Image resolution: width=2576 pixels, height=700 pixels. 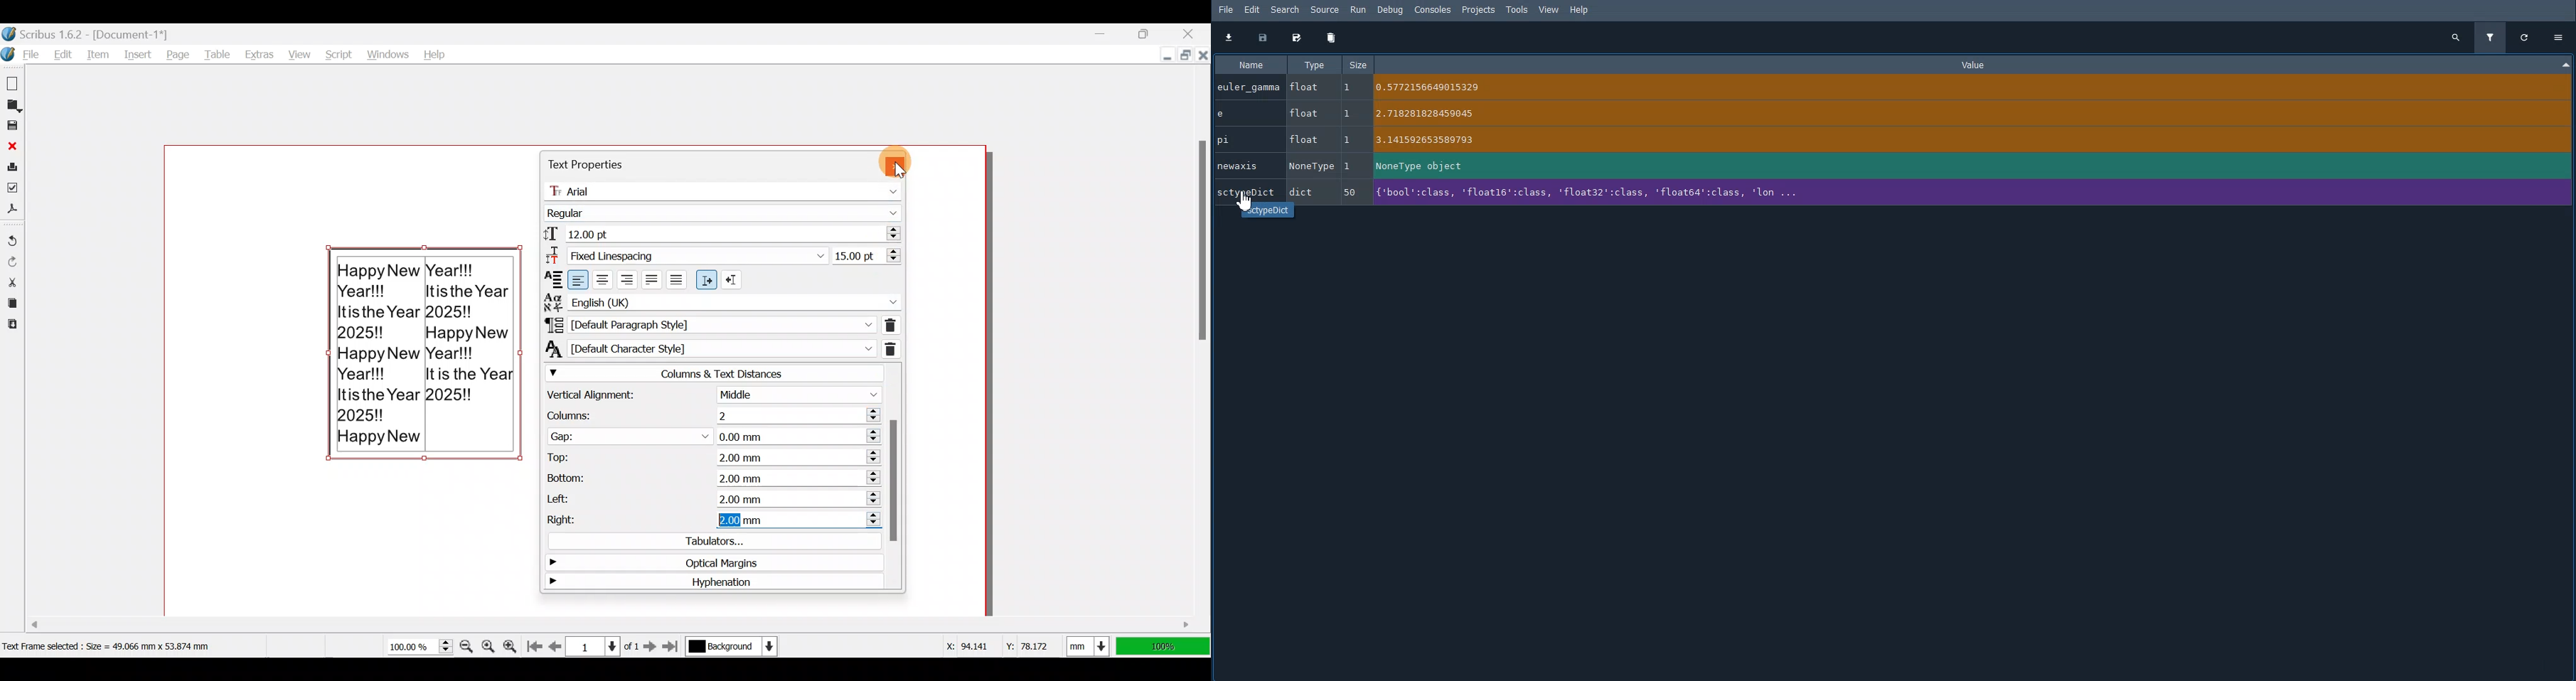 I want to click on Size, so click(x=1361, y=65).